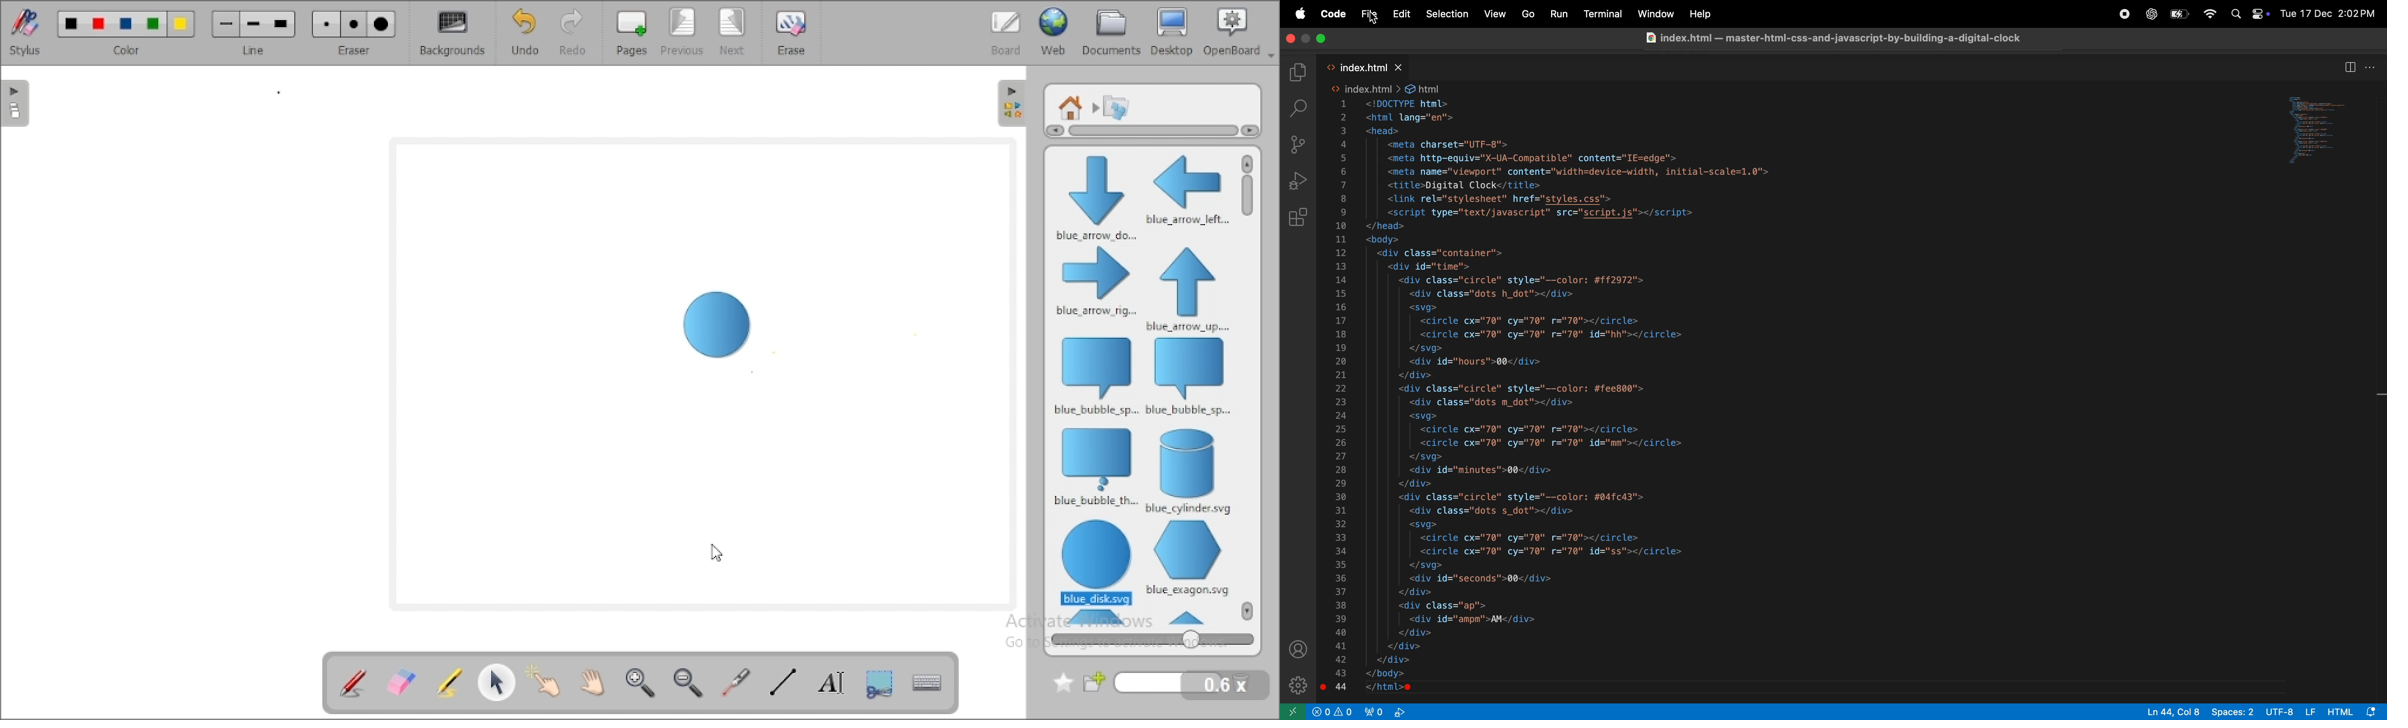 The height and width of the screenshot is (728, 2408). I want to click on open window, so click(1292, 711).